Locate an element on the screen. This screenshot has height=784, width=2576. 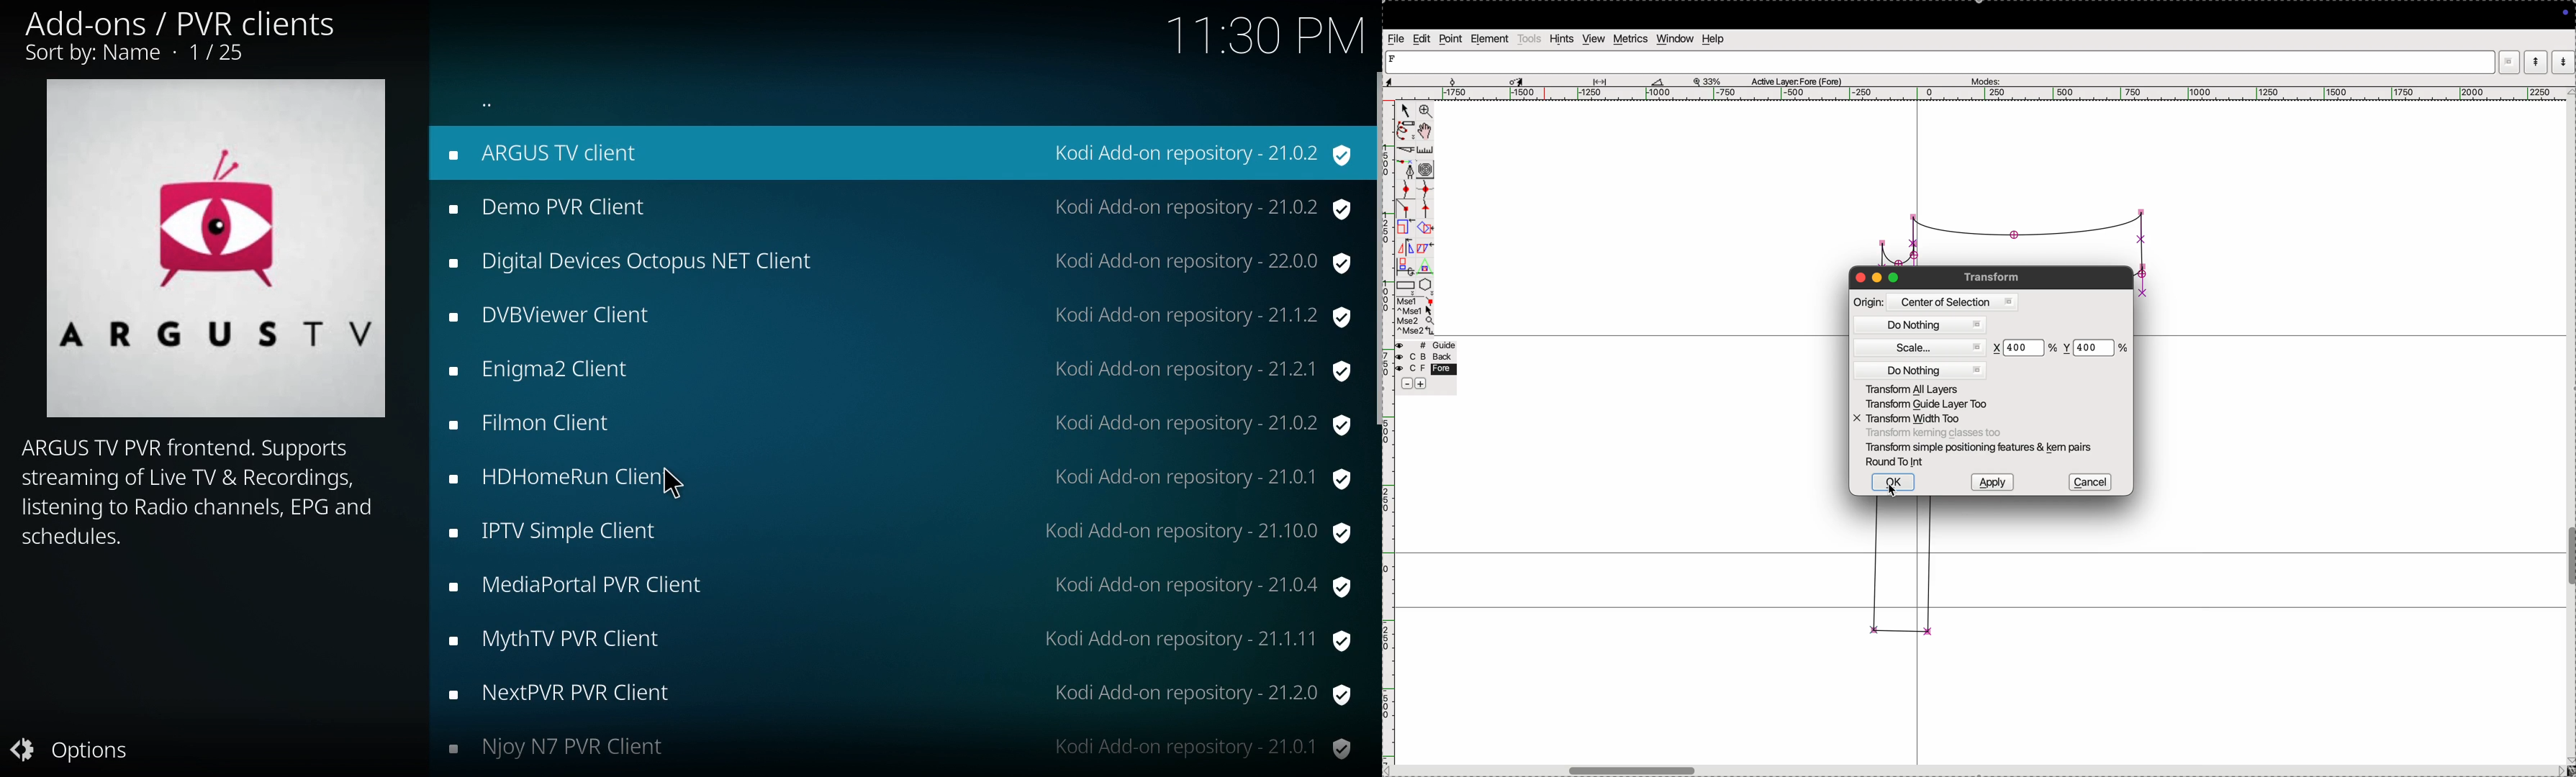
cursor is located at coordinates (1404, 111).